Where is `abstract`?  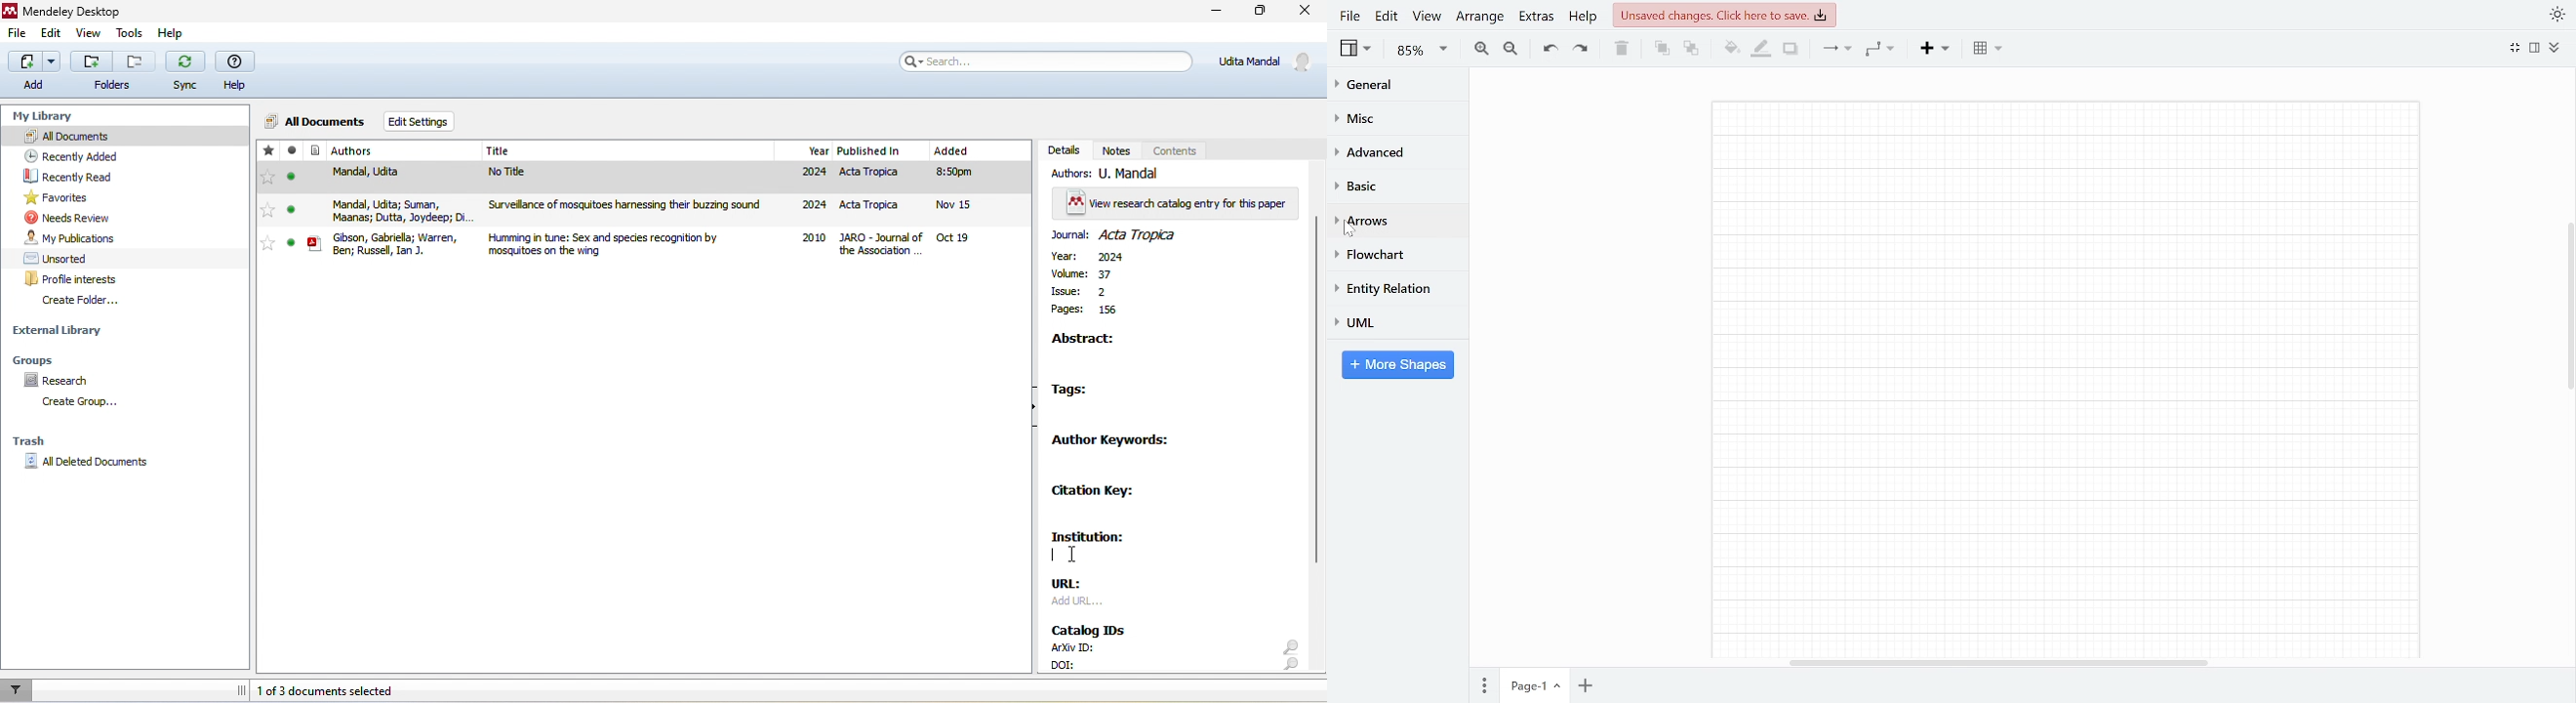
abstract is located at coordinates (1090, 341).